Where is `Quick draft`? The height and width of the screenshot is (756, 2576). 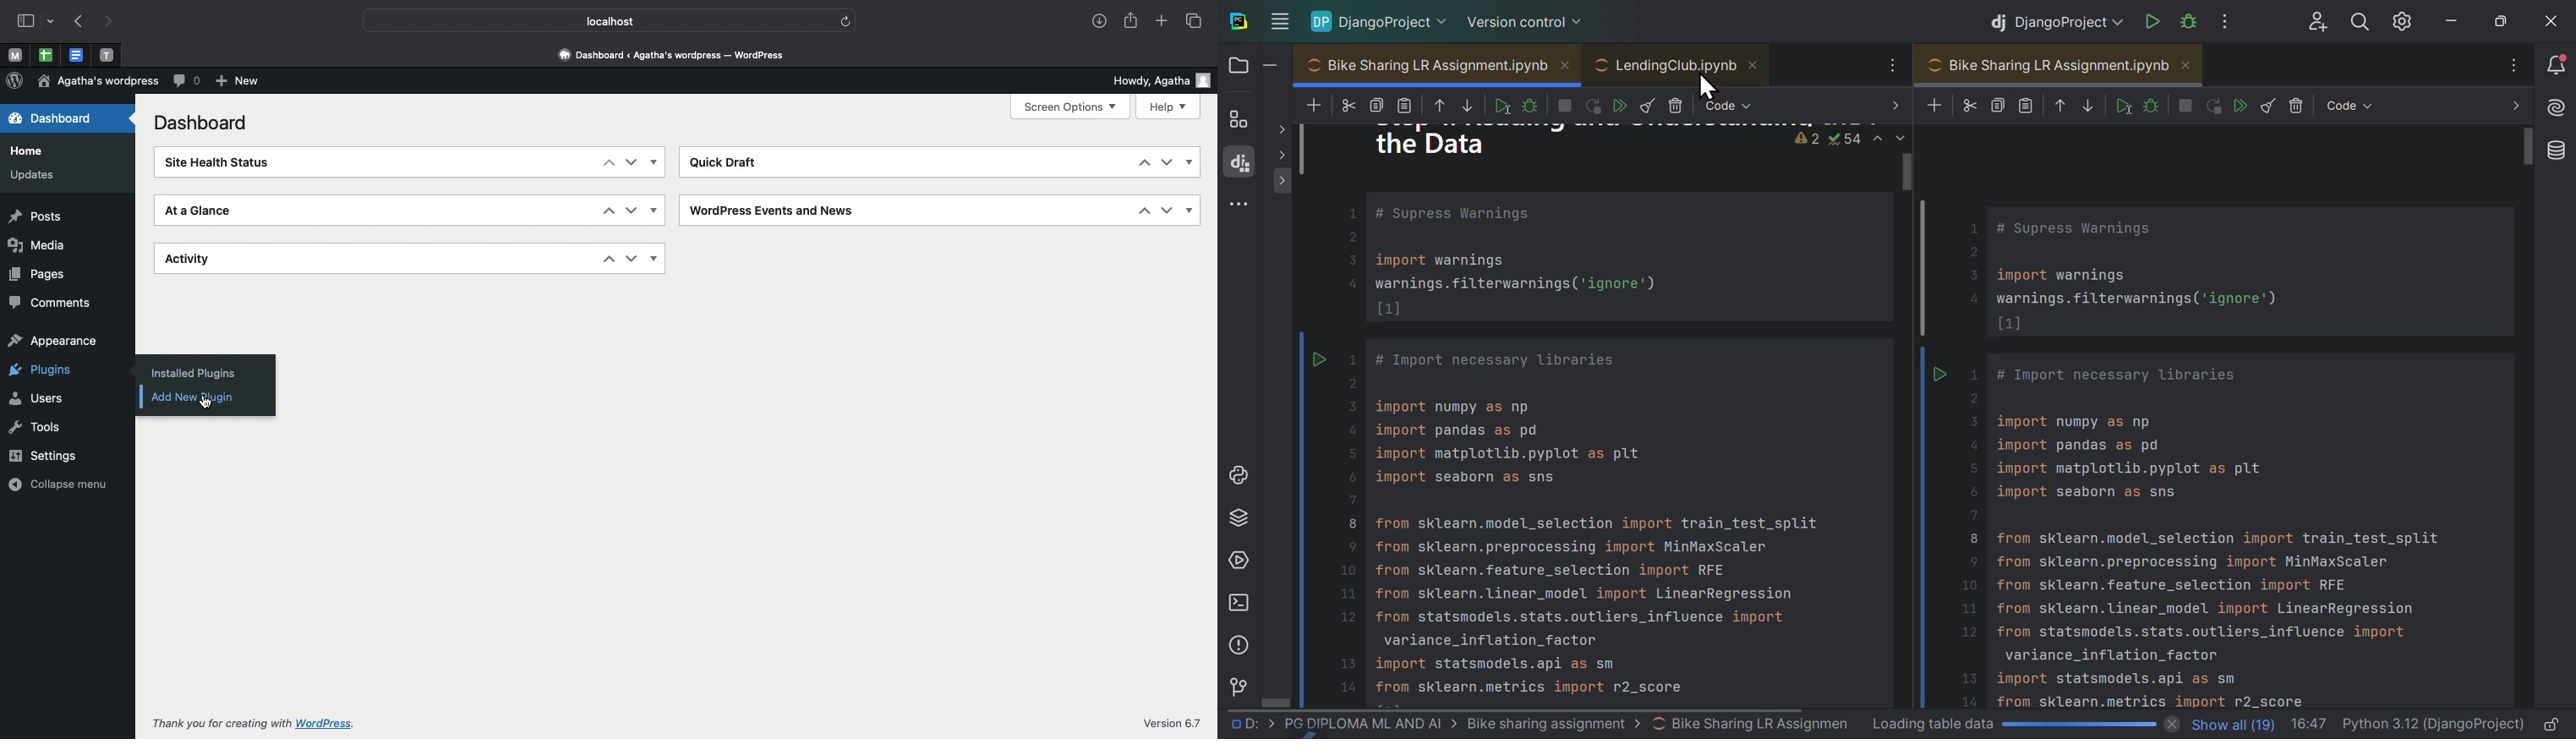 Quick draft is located at coordinates (725, 164).